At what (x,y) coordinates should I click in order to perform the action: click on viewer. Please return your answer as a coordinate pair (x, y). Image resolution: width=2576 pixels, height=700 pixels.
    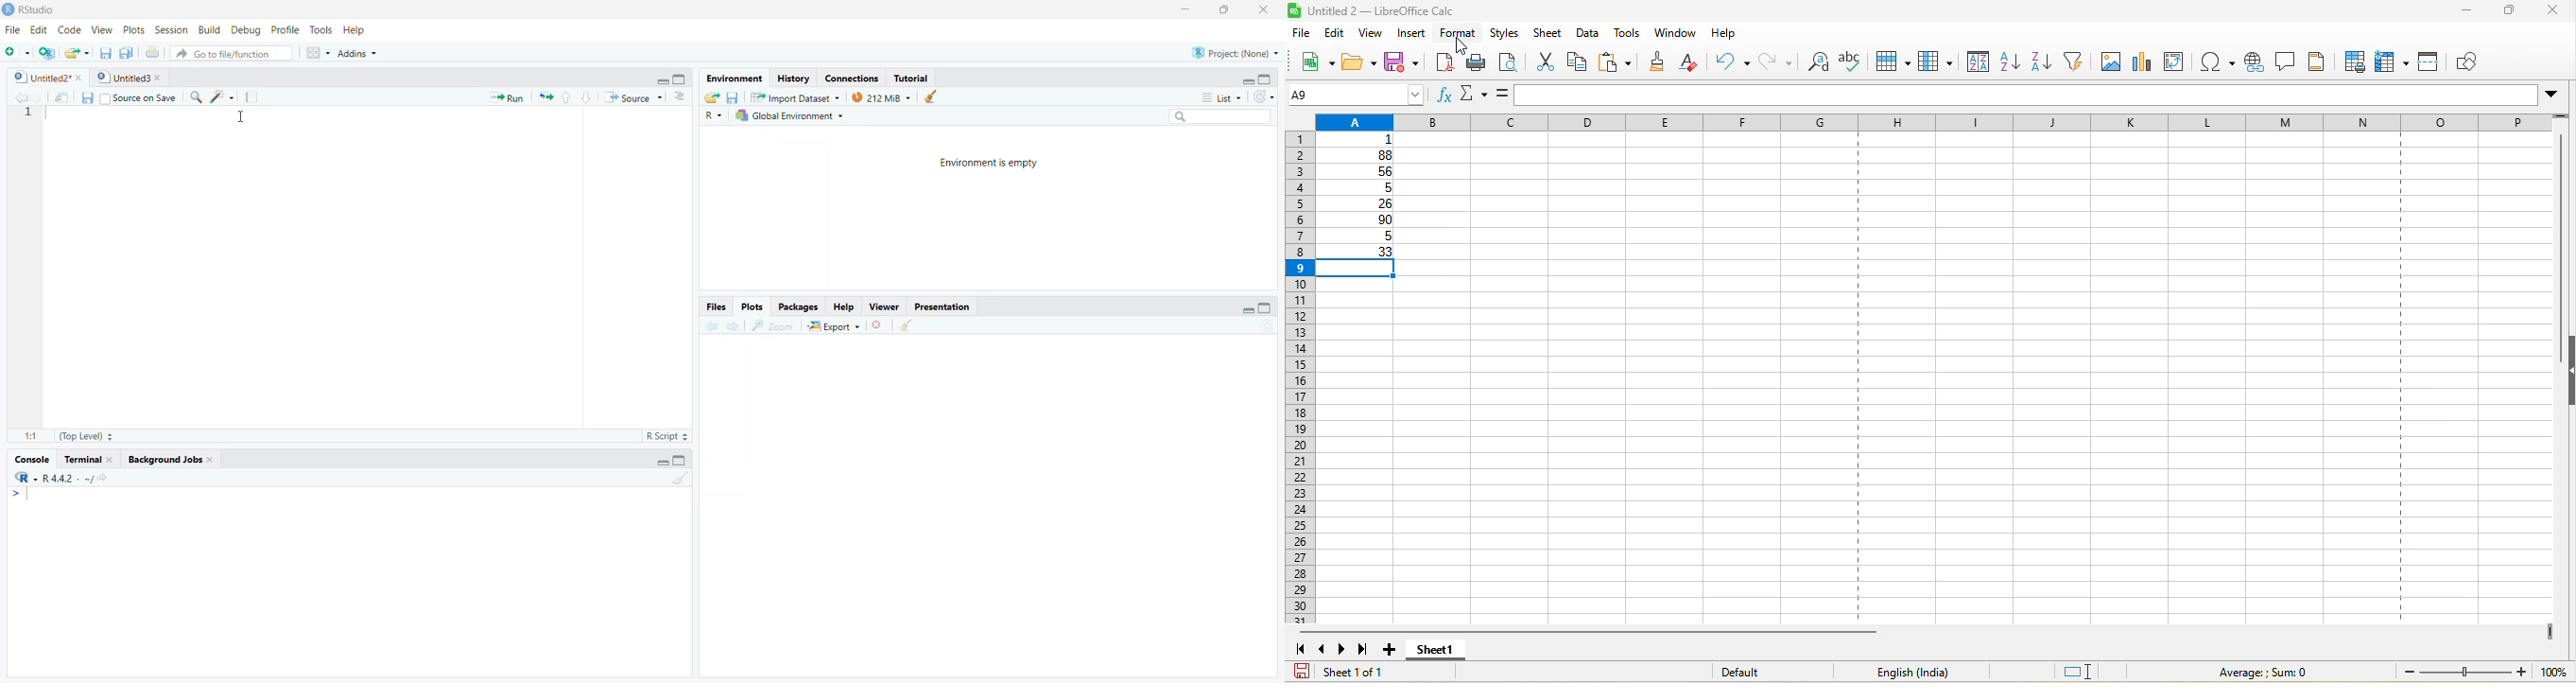
    Looking at the image, I should click on (883, 305).